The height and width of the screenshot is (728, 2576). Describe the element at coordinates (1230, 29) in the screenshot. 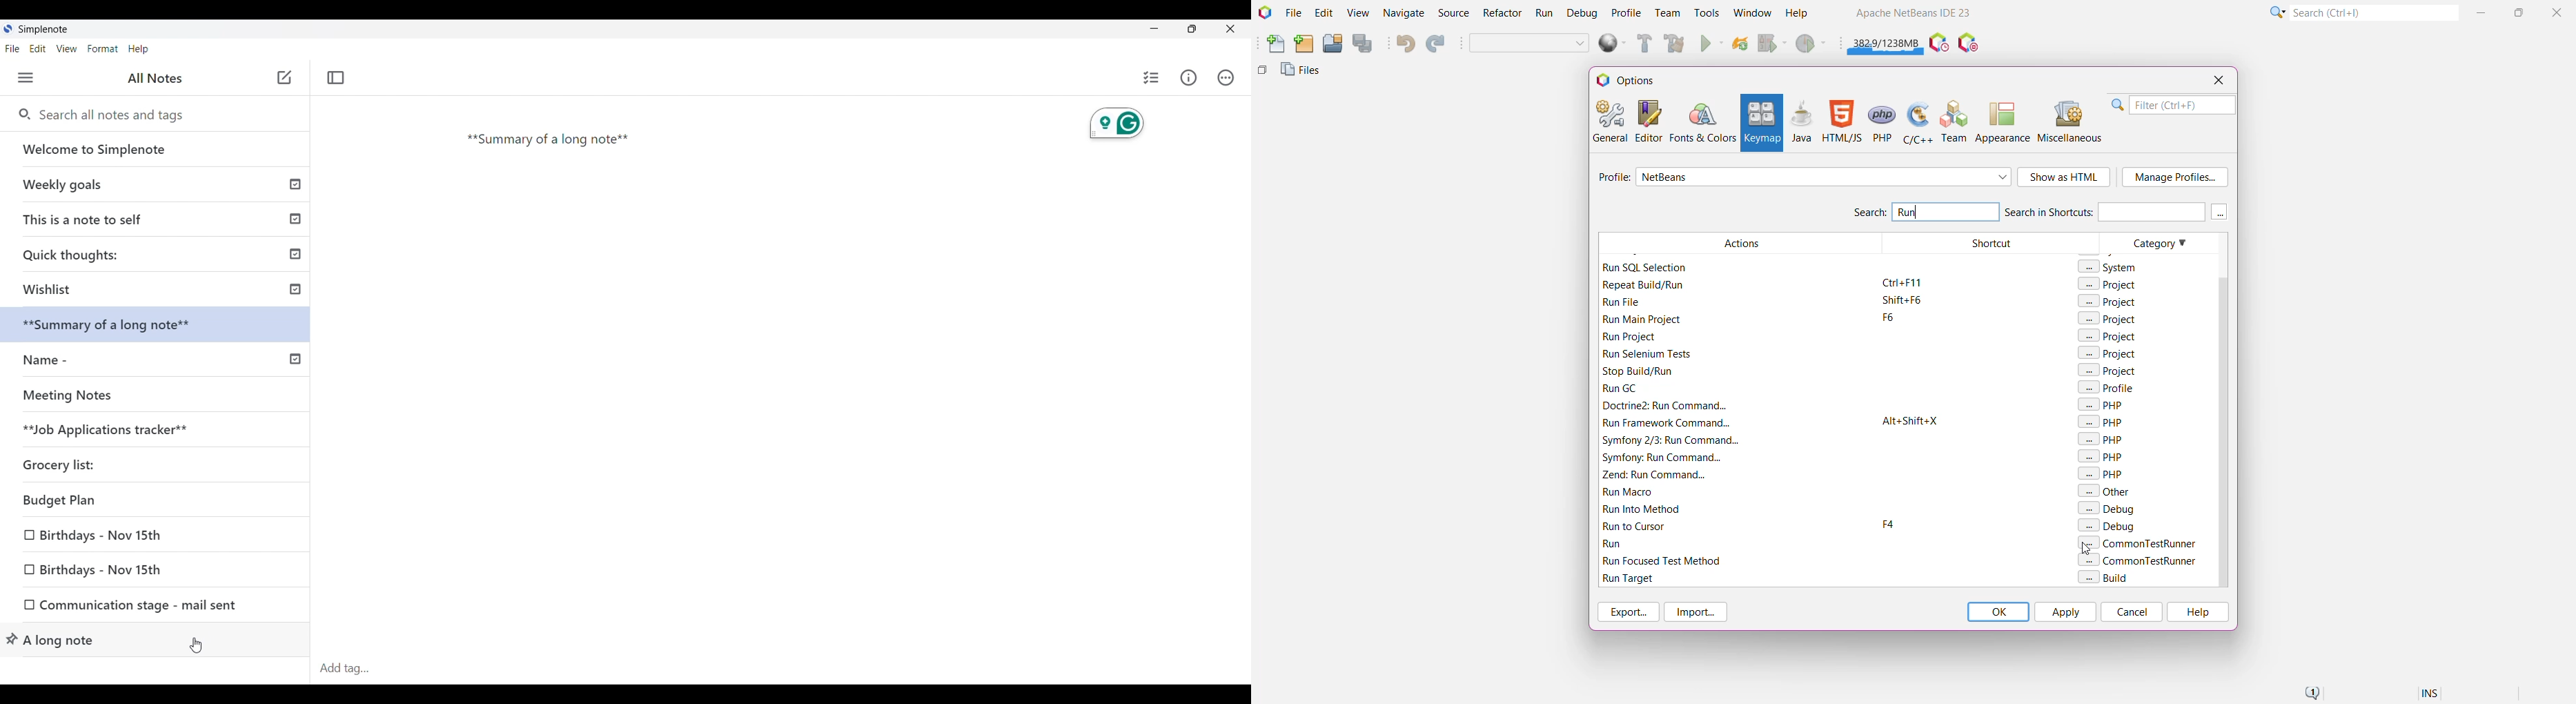

I see `Close interface` at that location.